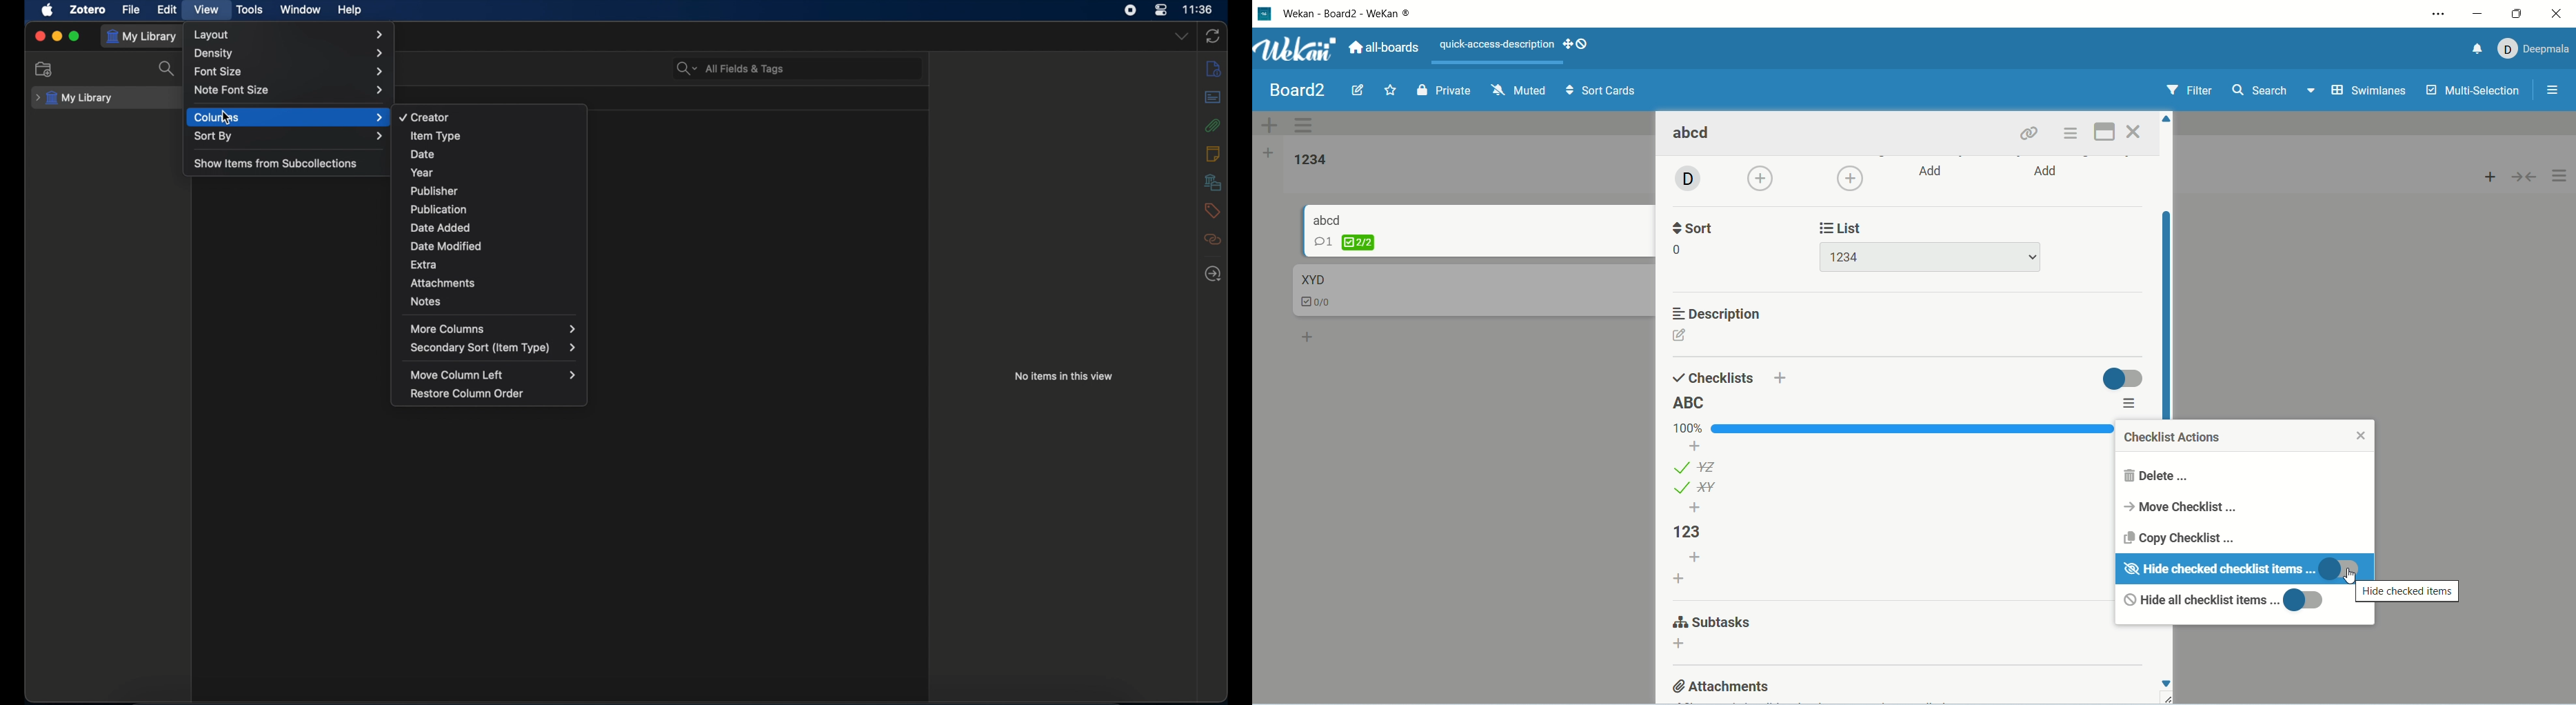 The width and height of the screenshot is (2576, 728). Describe the element at coordinates (1199, 10) in the screenshot. I see `time` at that location.